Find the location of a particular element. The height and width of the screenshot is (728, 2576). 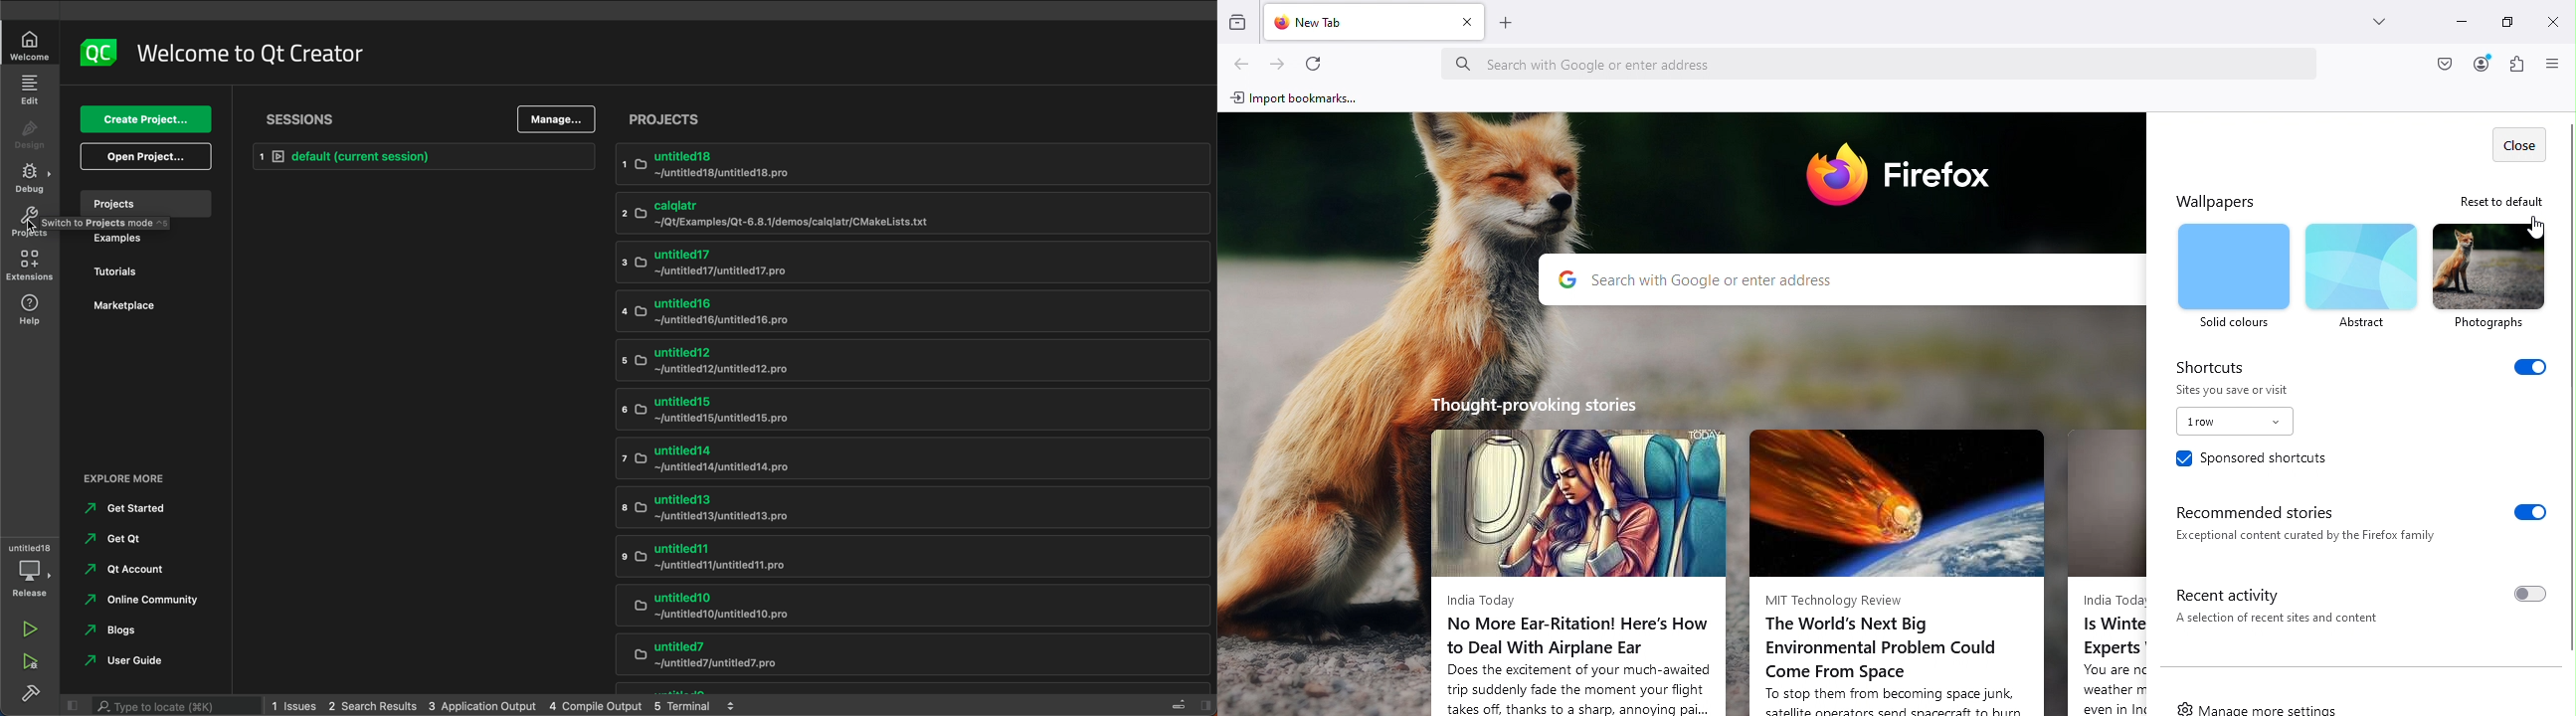

Account is located at coordinates (2480, 64).